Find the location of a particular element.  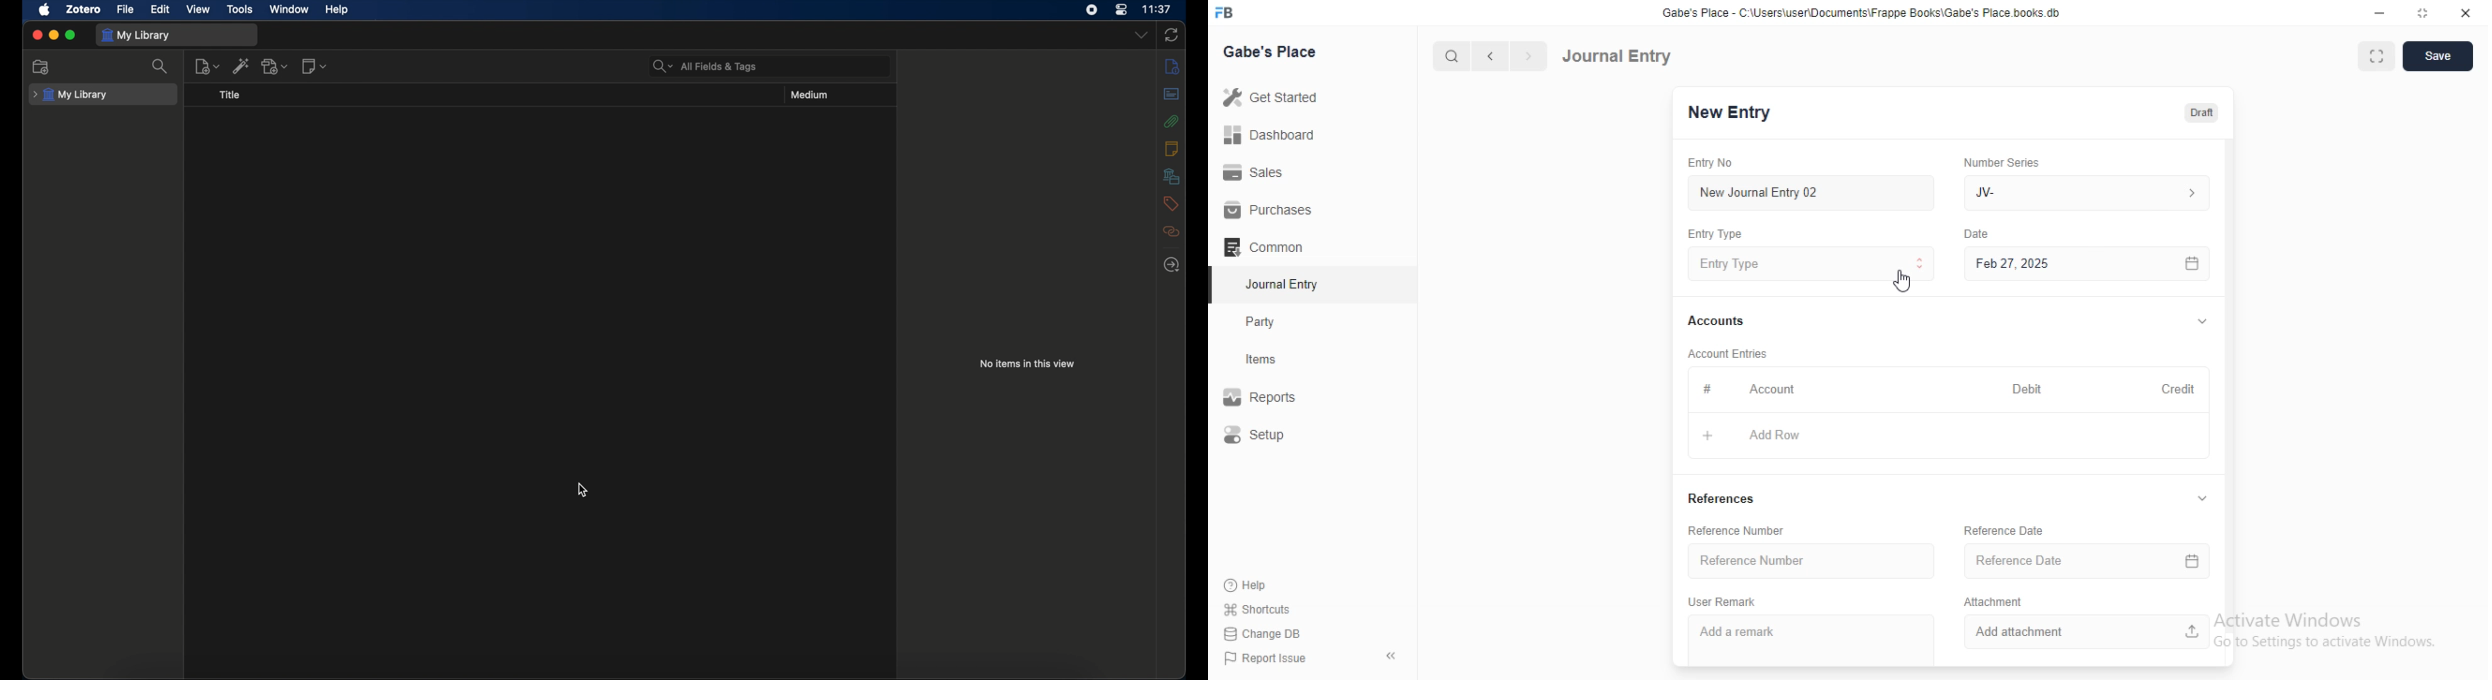

Feb 27, 2025 is located at coordinates (2091, 264).